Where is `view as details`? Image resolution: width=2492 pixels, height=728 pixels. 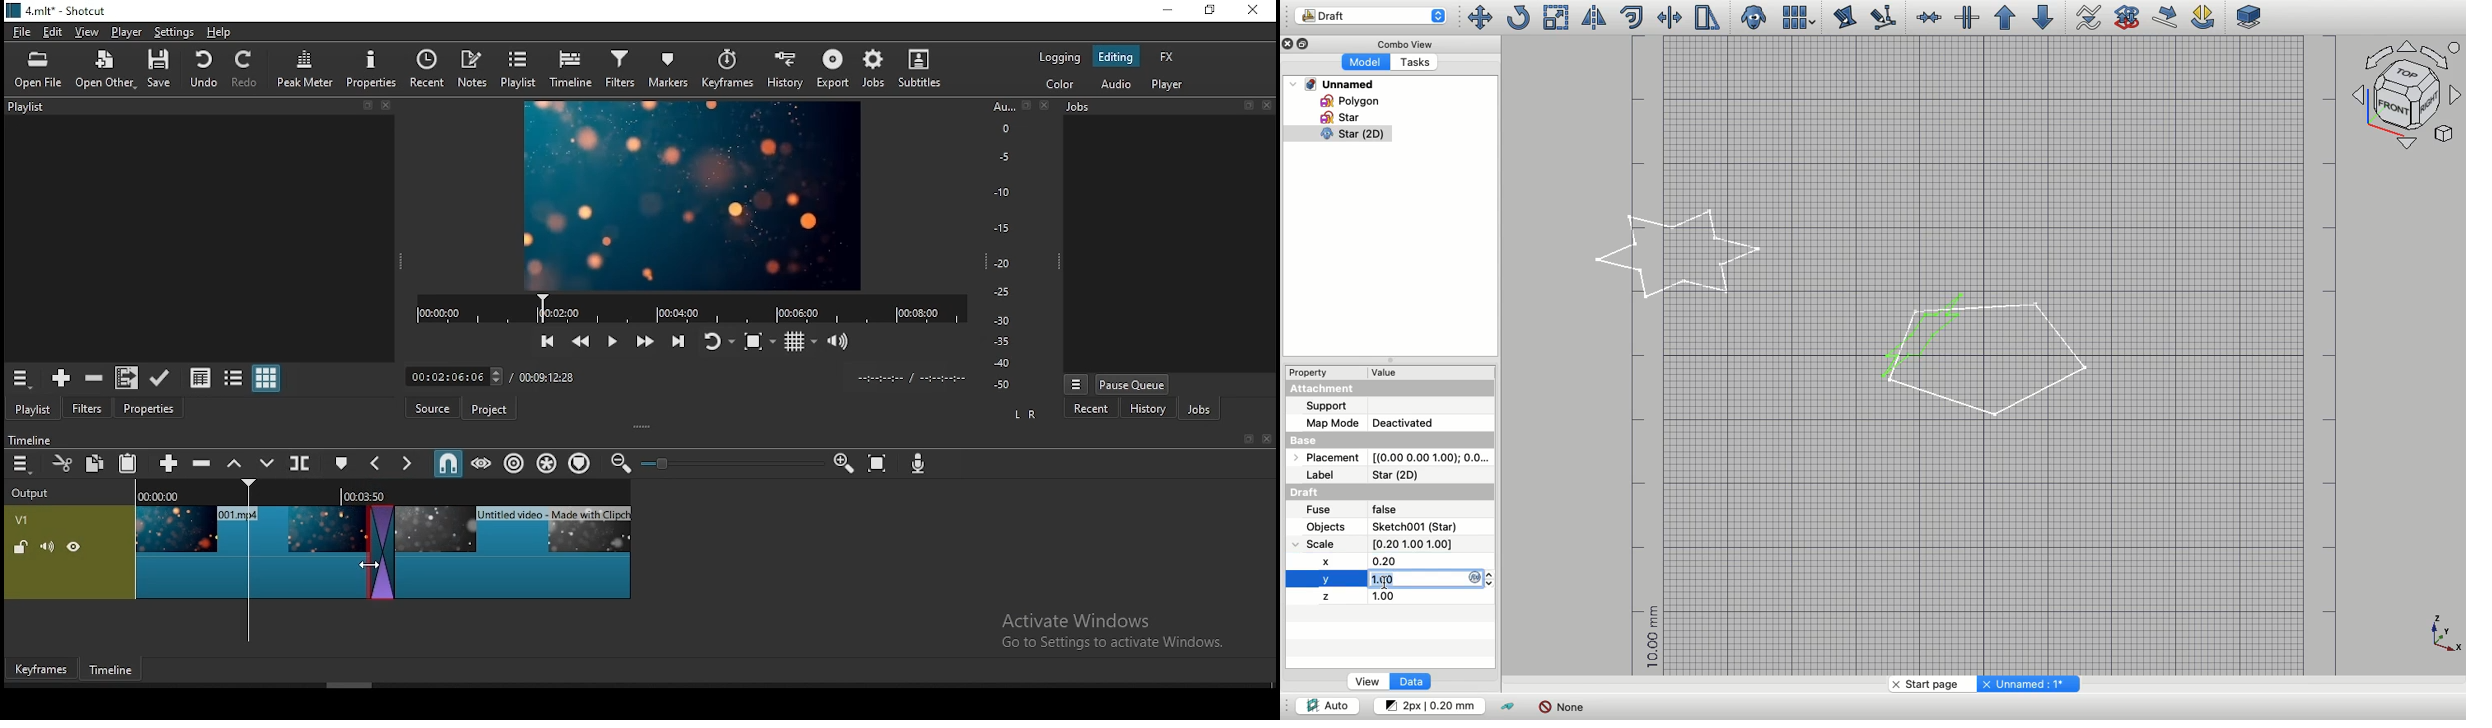
view as details is located at coordinates (201, 376).